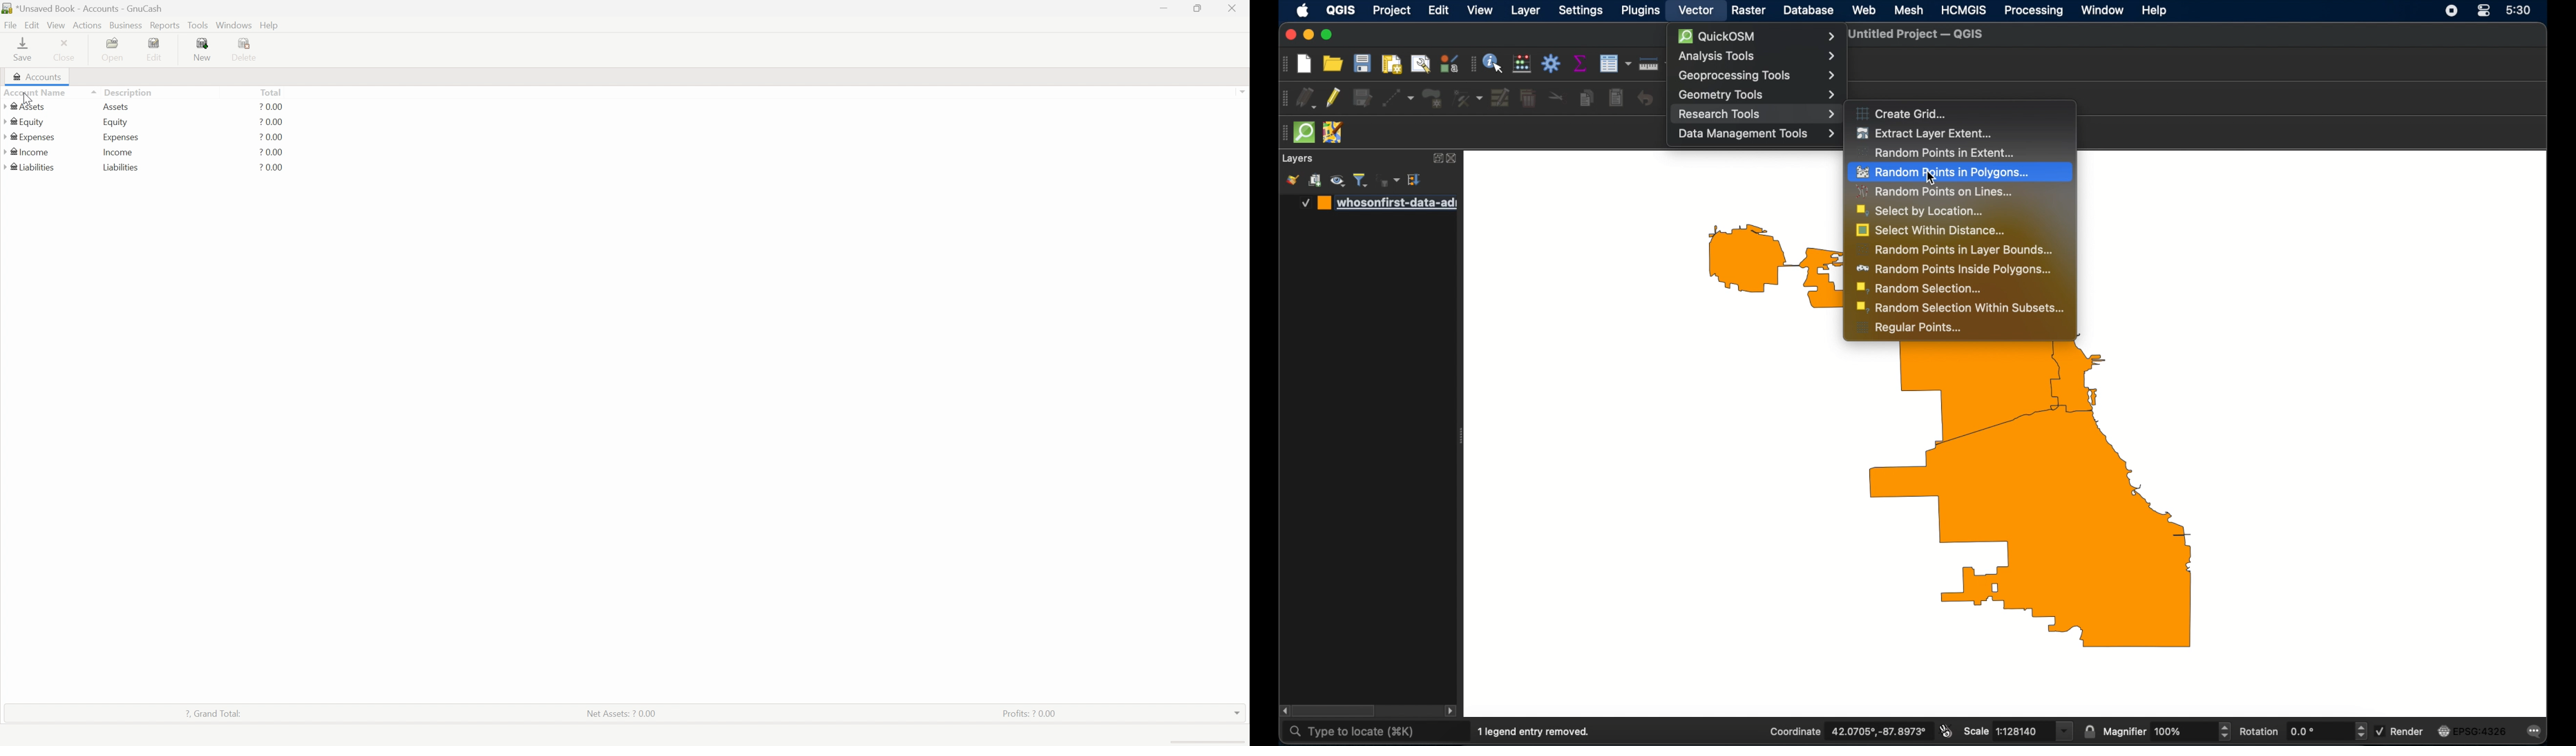  Describe the element at coordinates (1481, 10) in the screenshot. I see `view` at that location.